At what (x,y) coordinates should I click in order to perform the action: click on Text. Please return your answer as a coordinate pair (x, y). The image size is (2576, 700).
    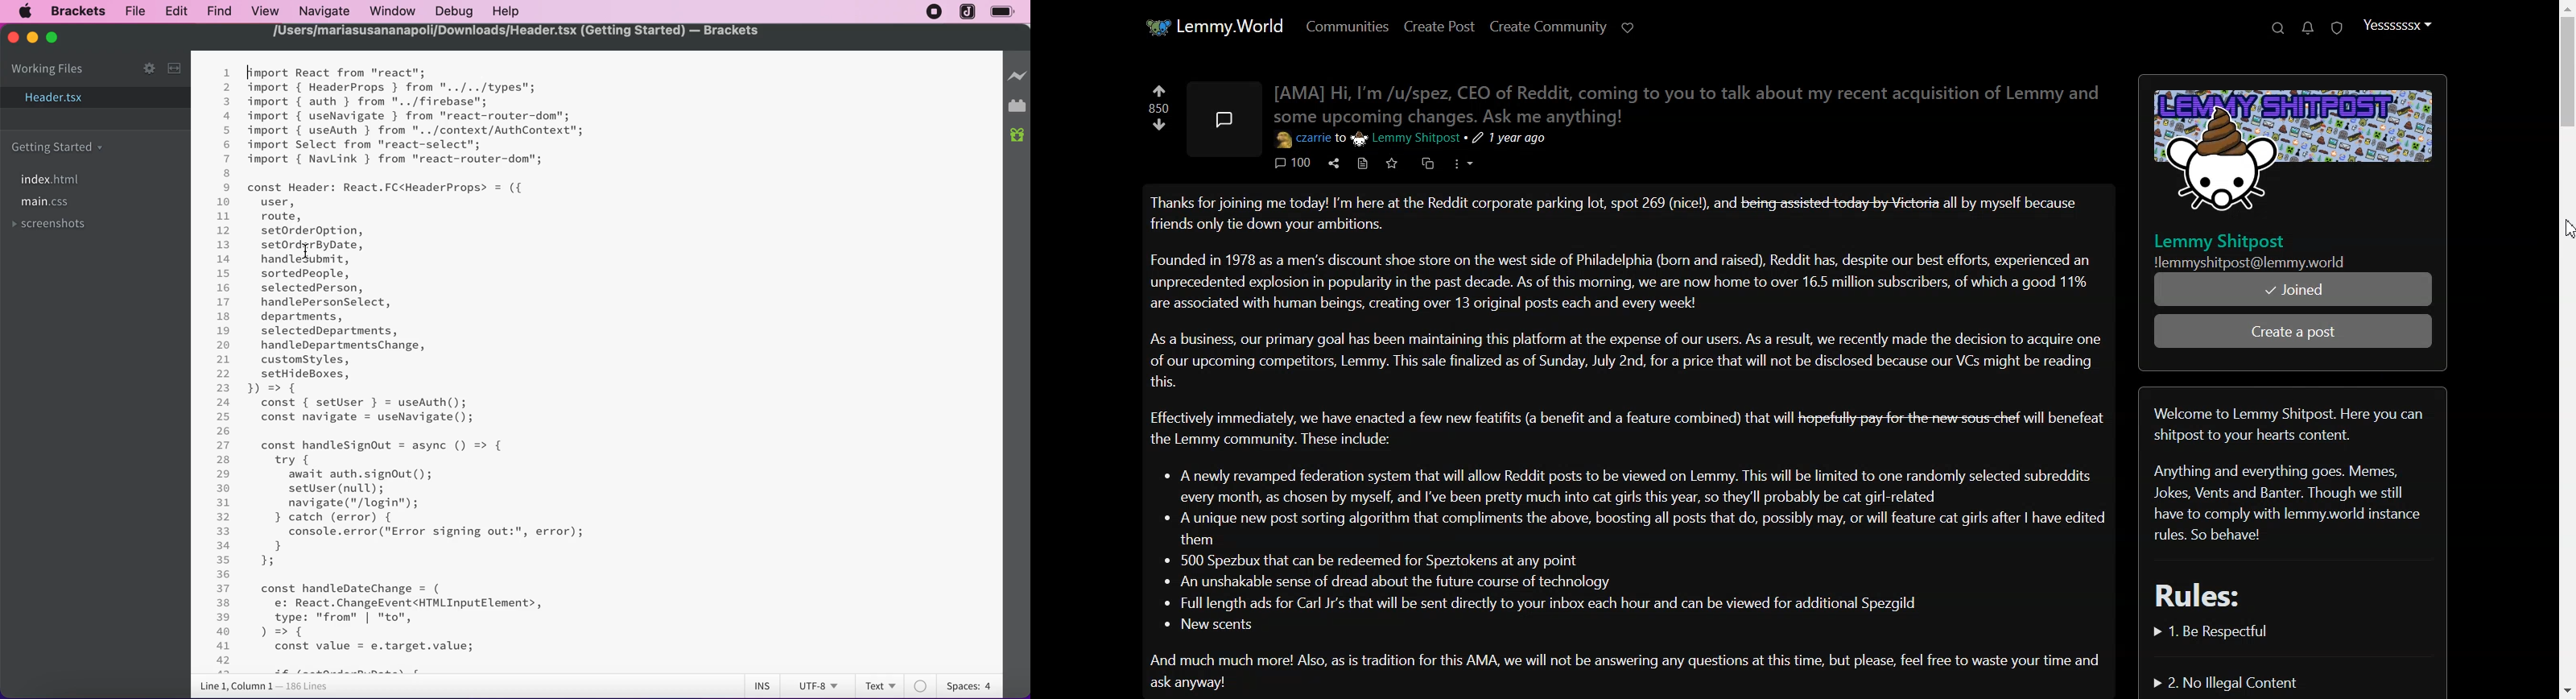
    Looking at the image, I should click on (2294, 507).